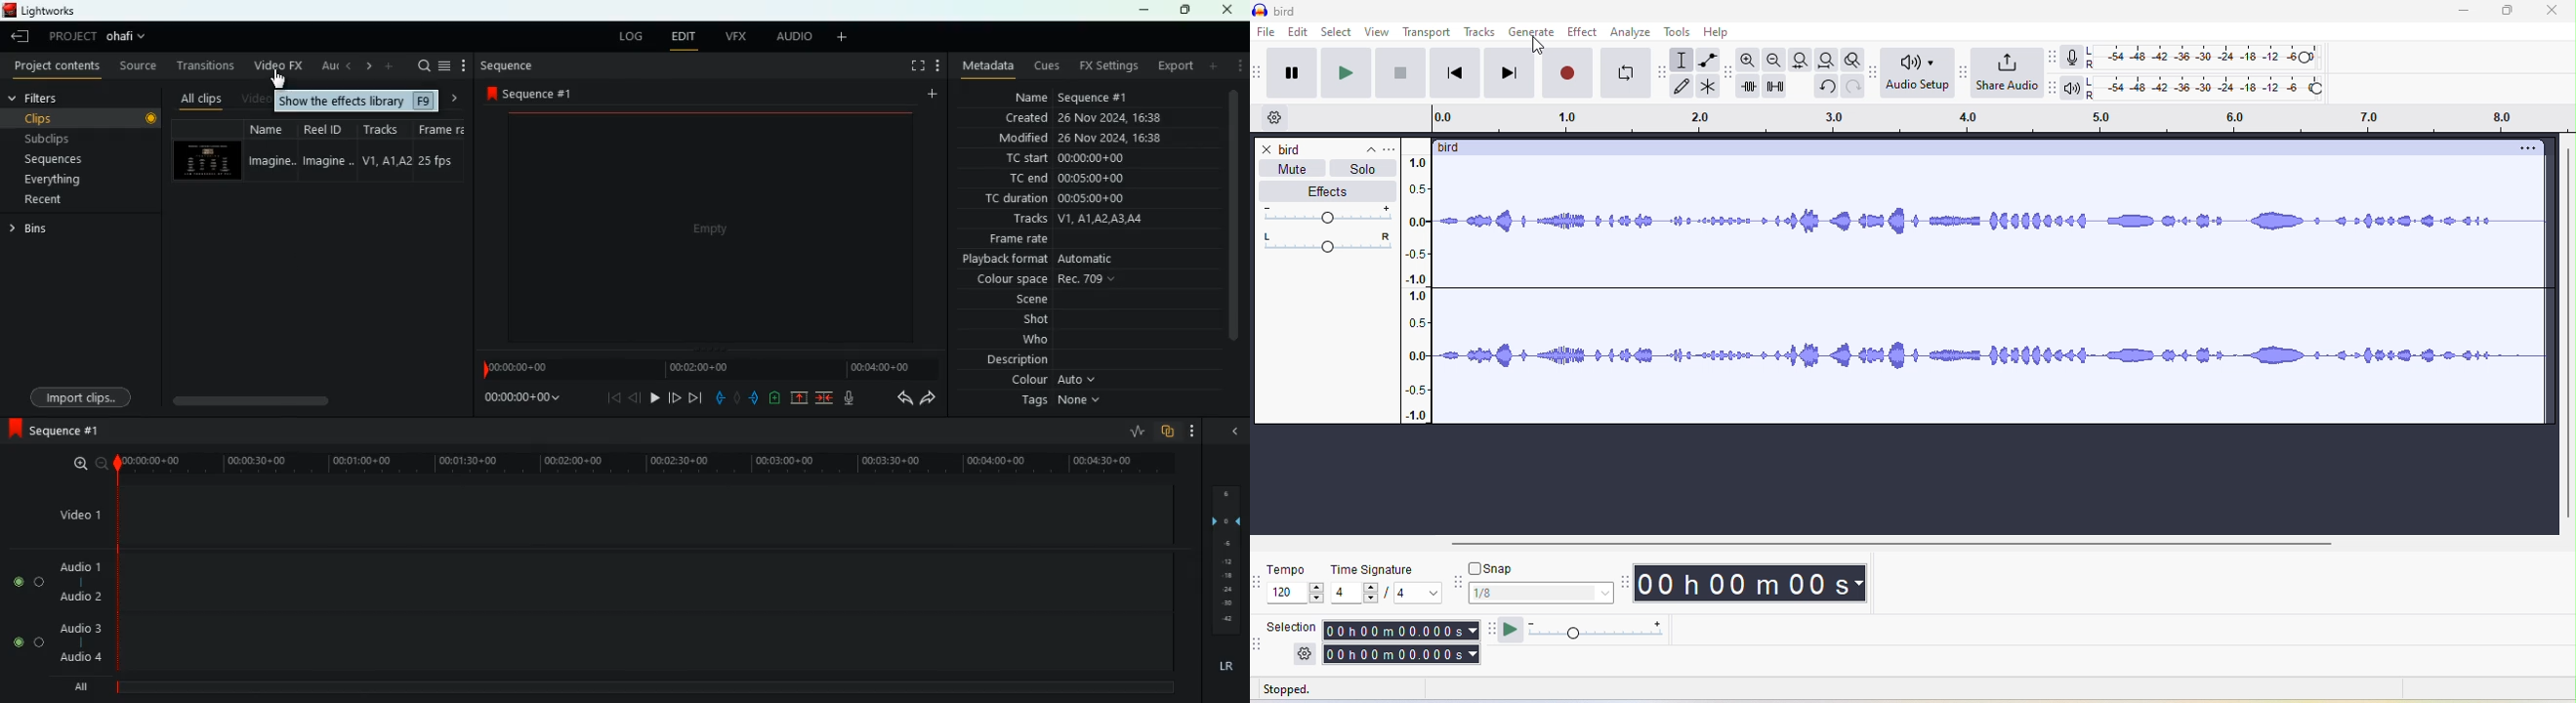 The image size is (2576, 728). What do you see at coordinates (1379, 34) in the screenshot?
I see `view` at bounding box center [1379, 34].